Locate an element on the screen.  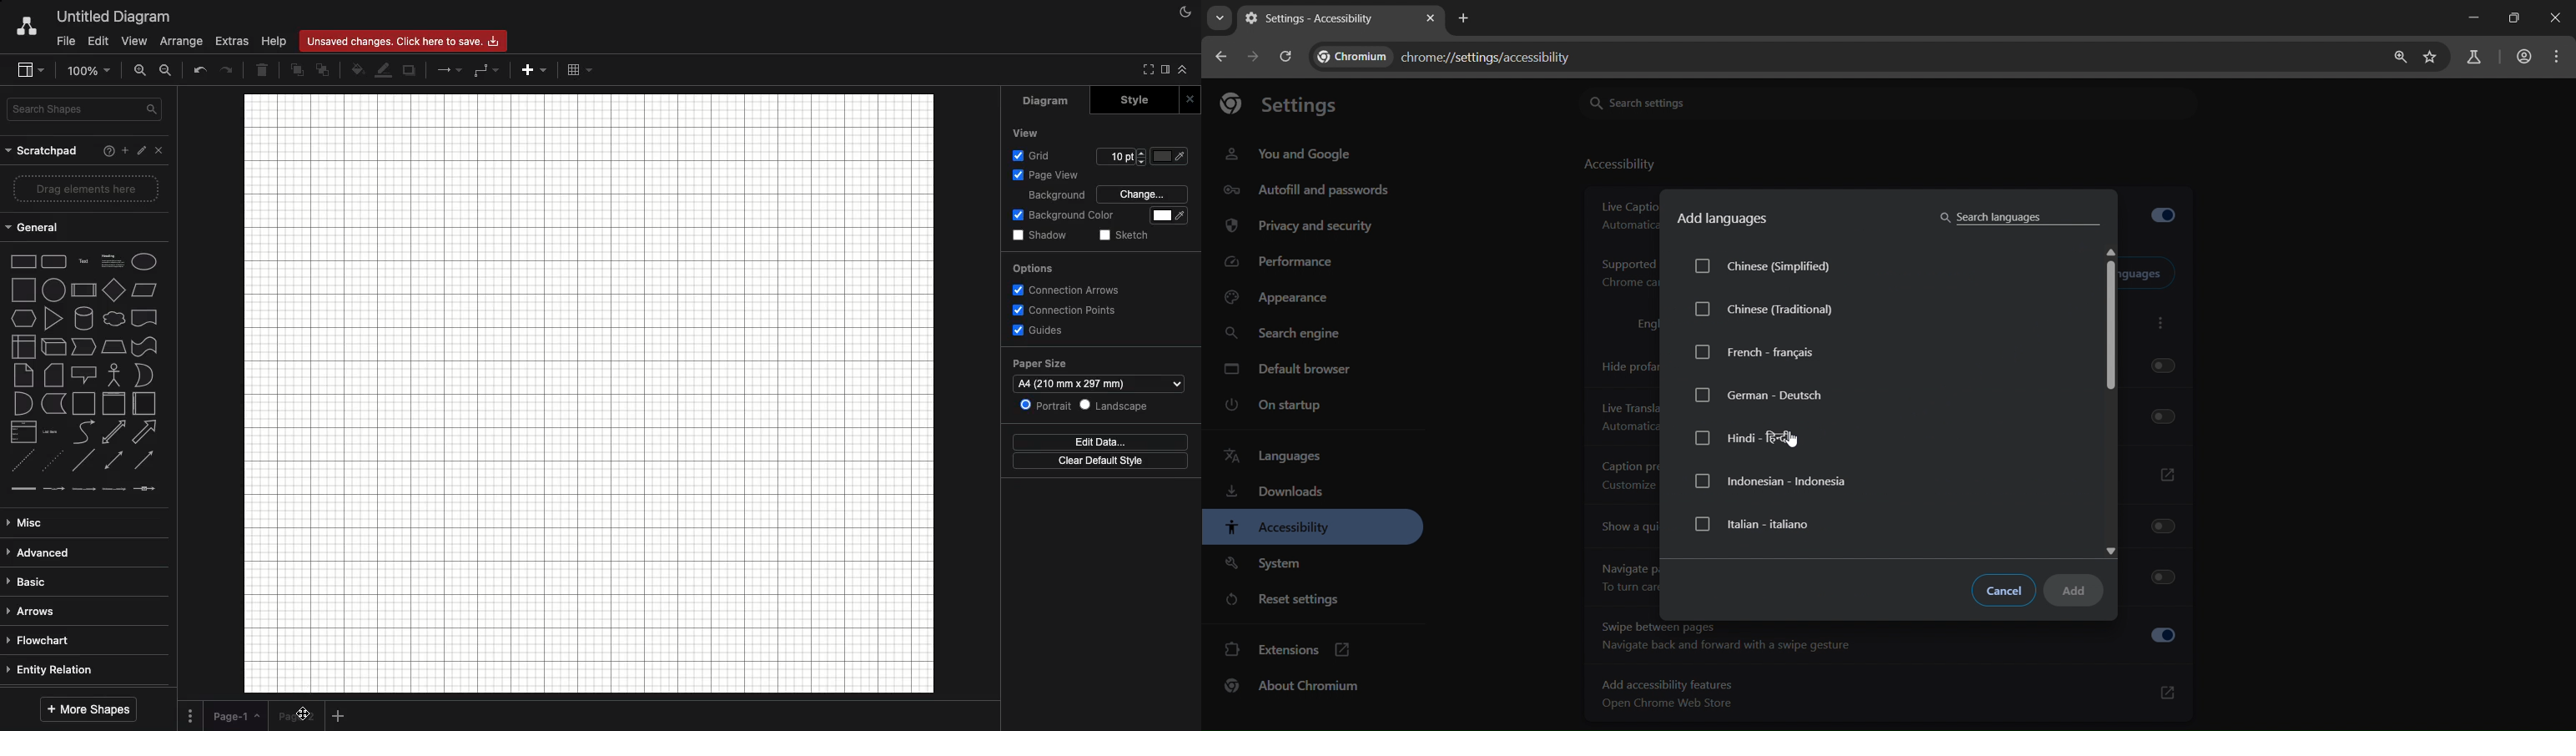
Options is located at coordinates (1033, 269).